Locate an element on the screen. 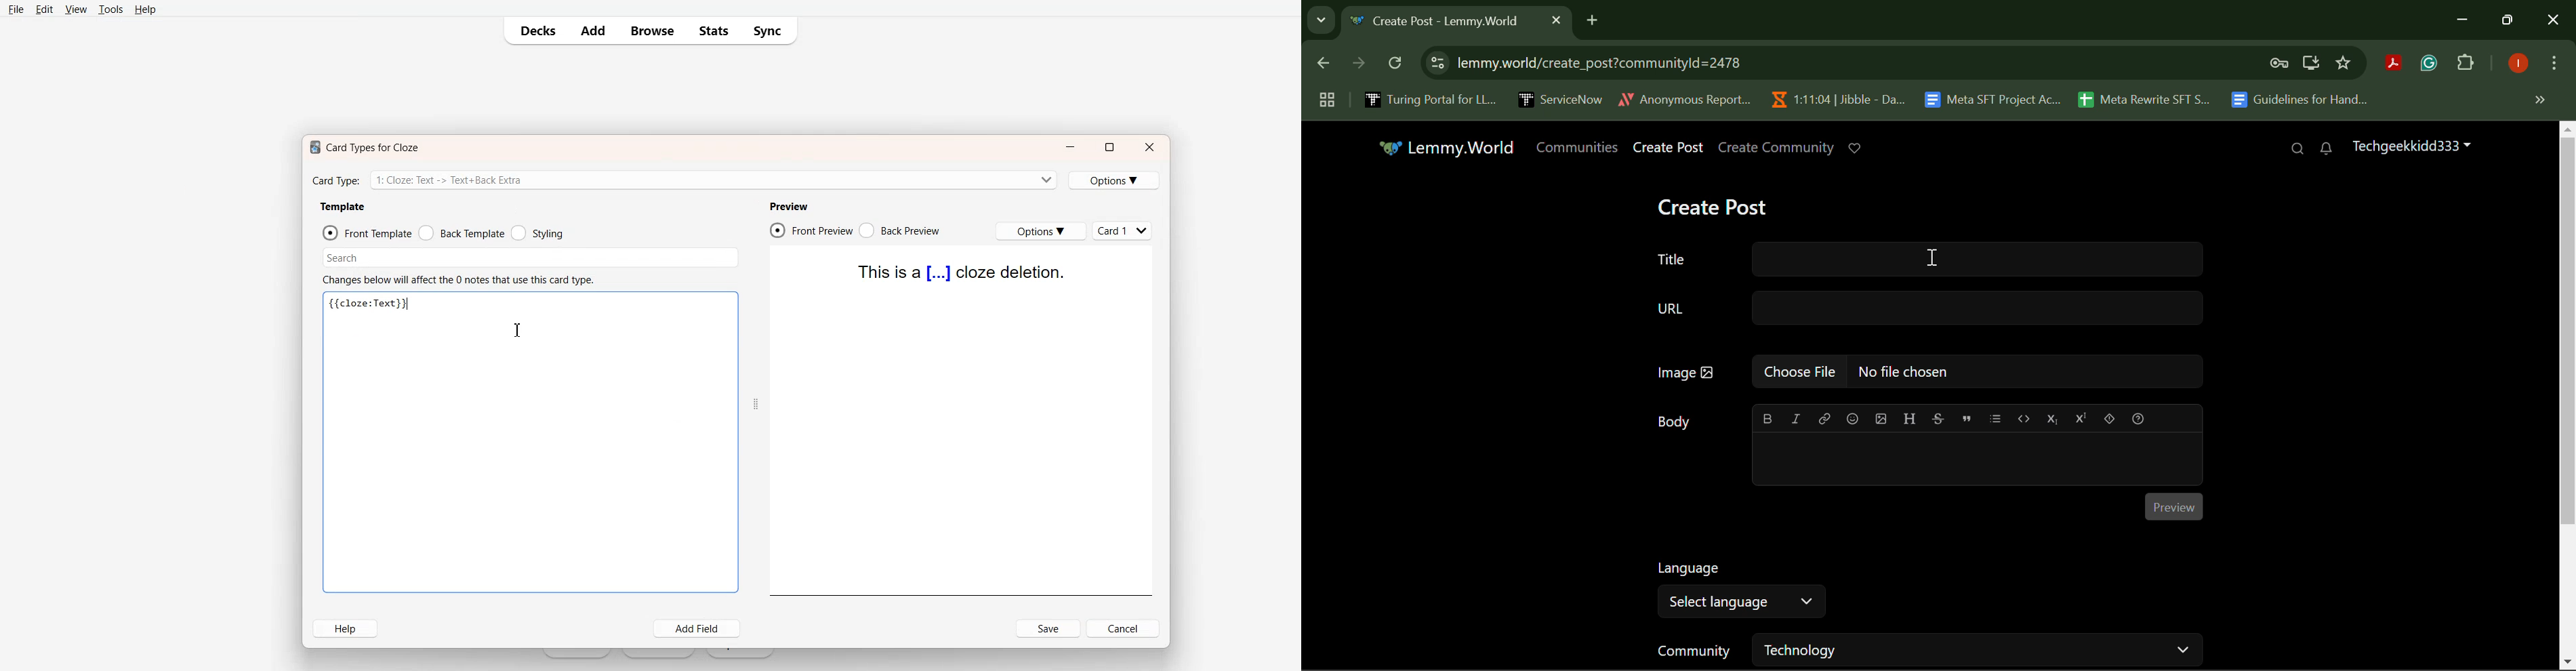  Communities is located at coordinates (1580, 147).